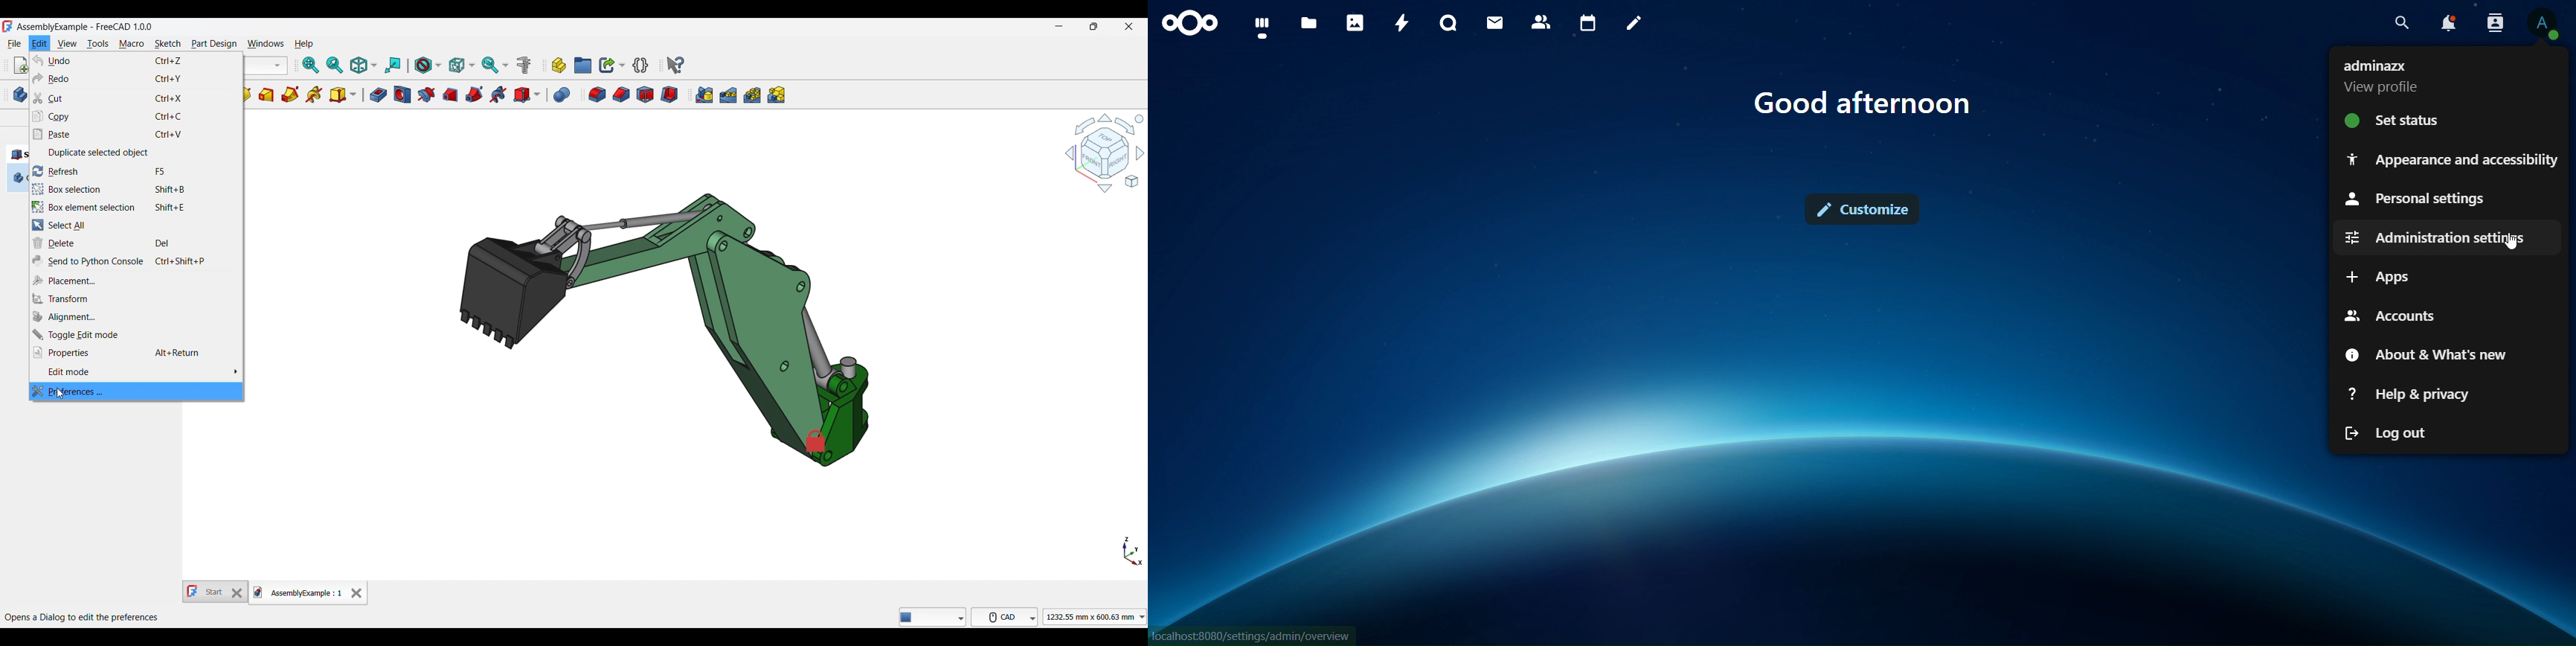  I want to click on File menu, so click(14, 44).